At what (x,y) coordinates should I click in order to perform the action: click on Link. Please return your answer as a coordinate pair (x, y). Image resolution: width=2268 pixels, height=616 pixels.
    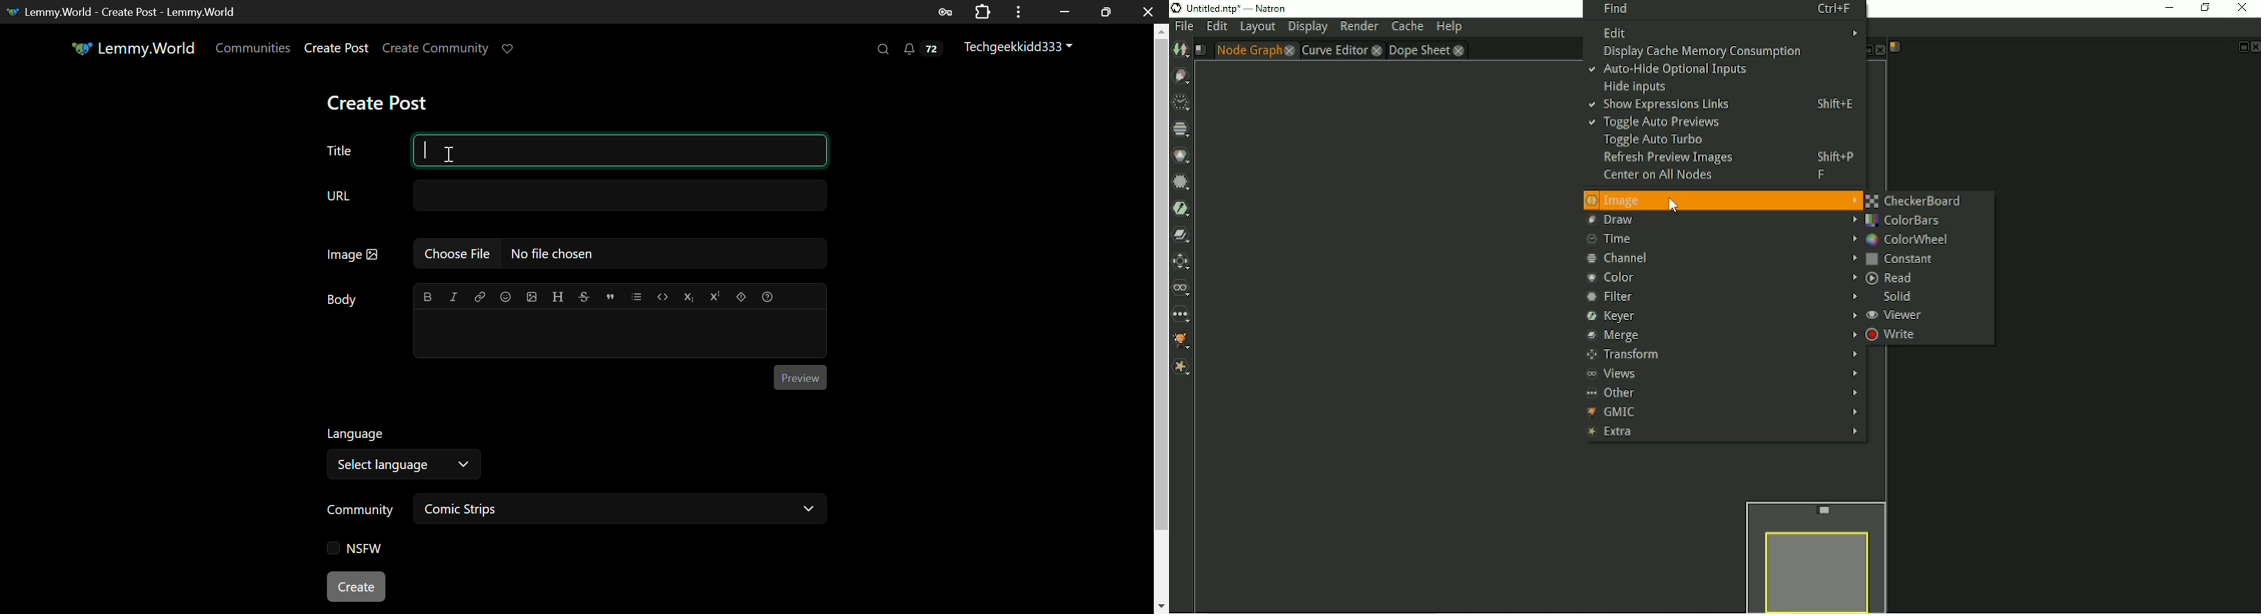
    Looking at the image, I should click on (480, 297).